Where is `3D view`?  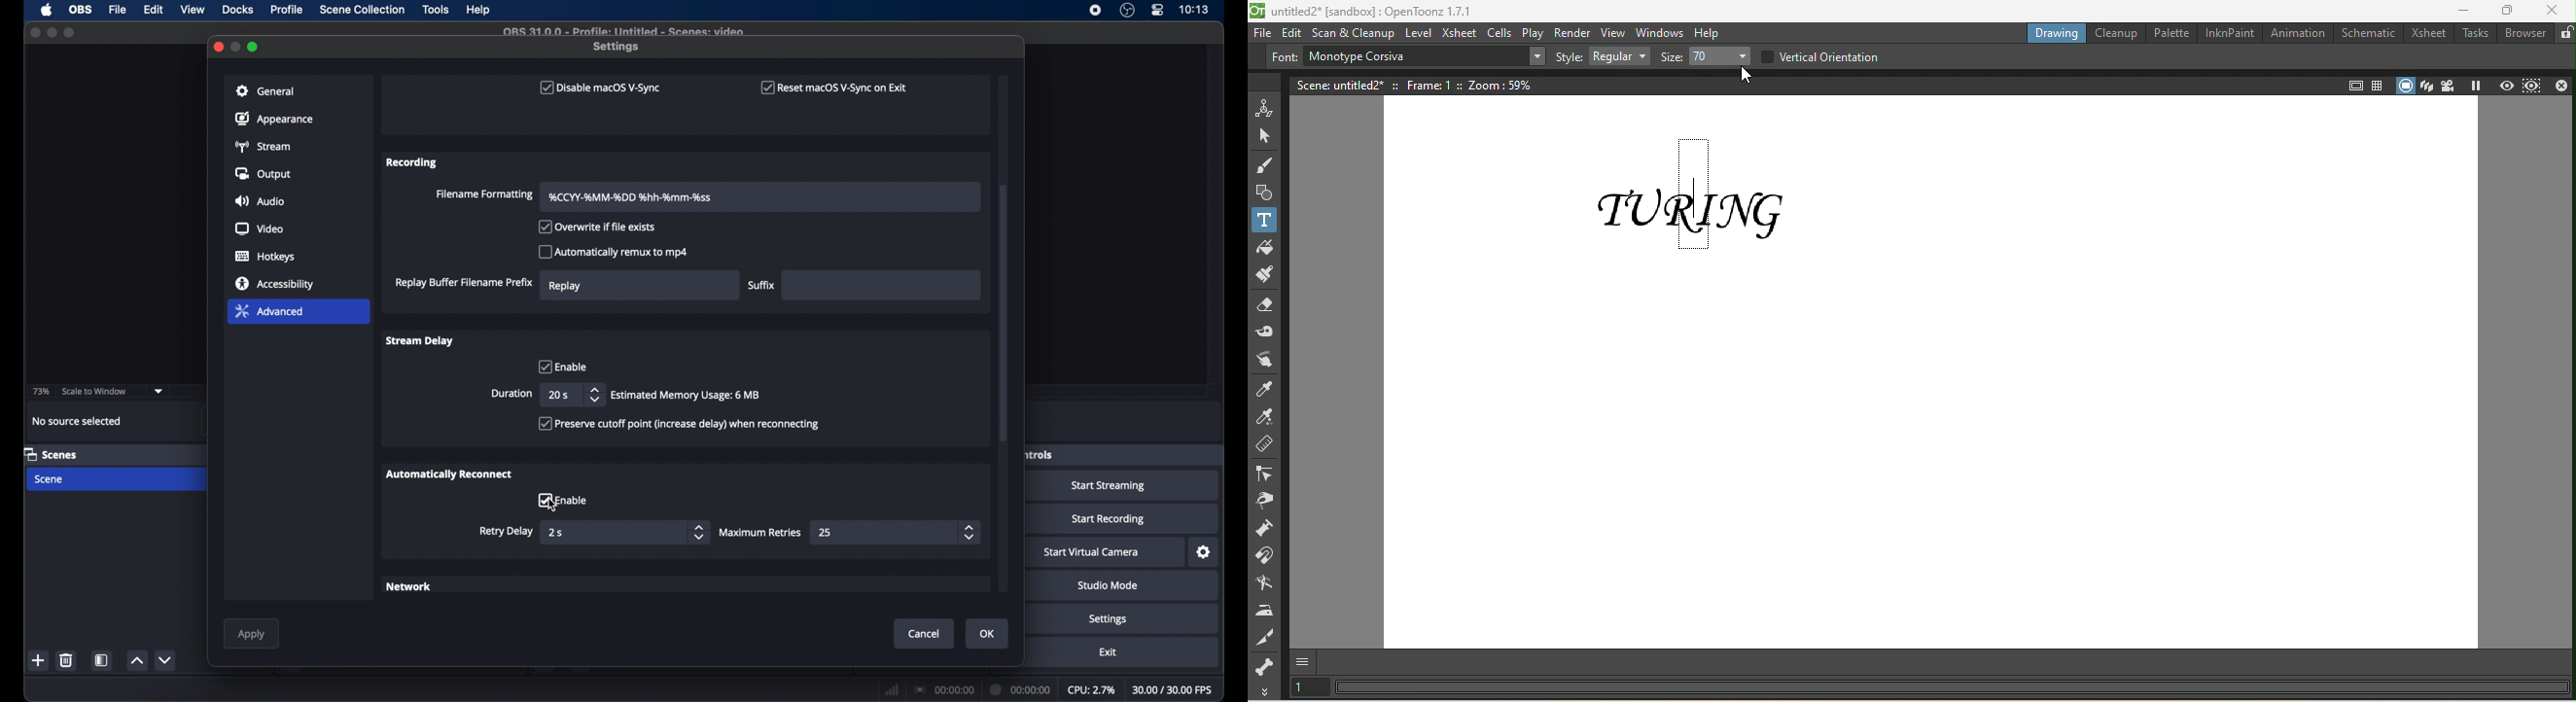
3D view is located at coordinates (2428, 84).